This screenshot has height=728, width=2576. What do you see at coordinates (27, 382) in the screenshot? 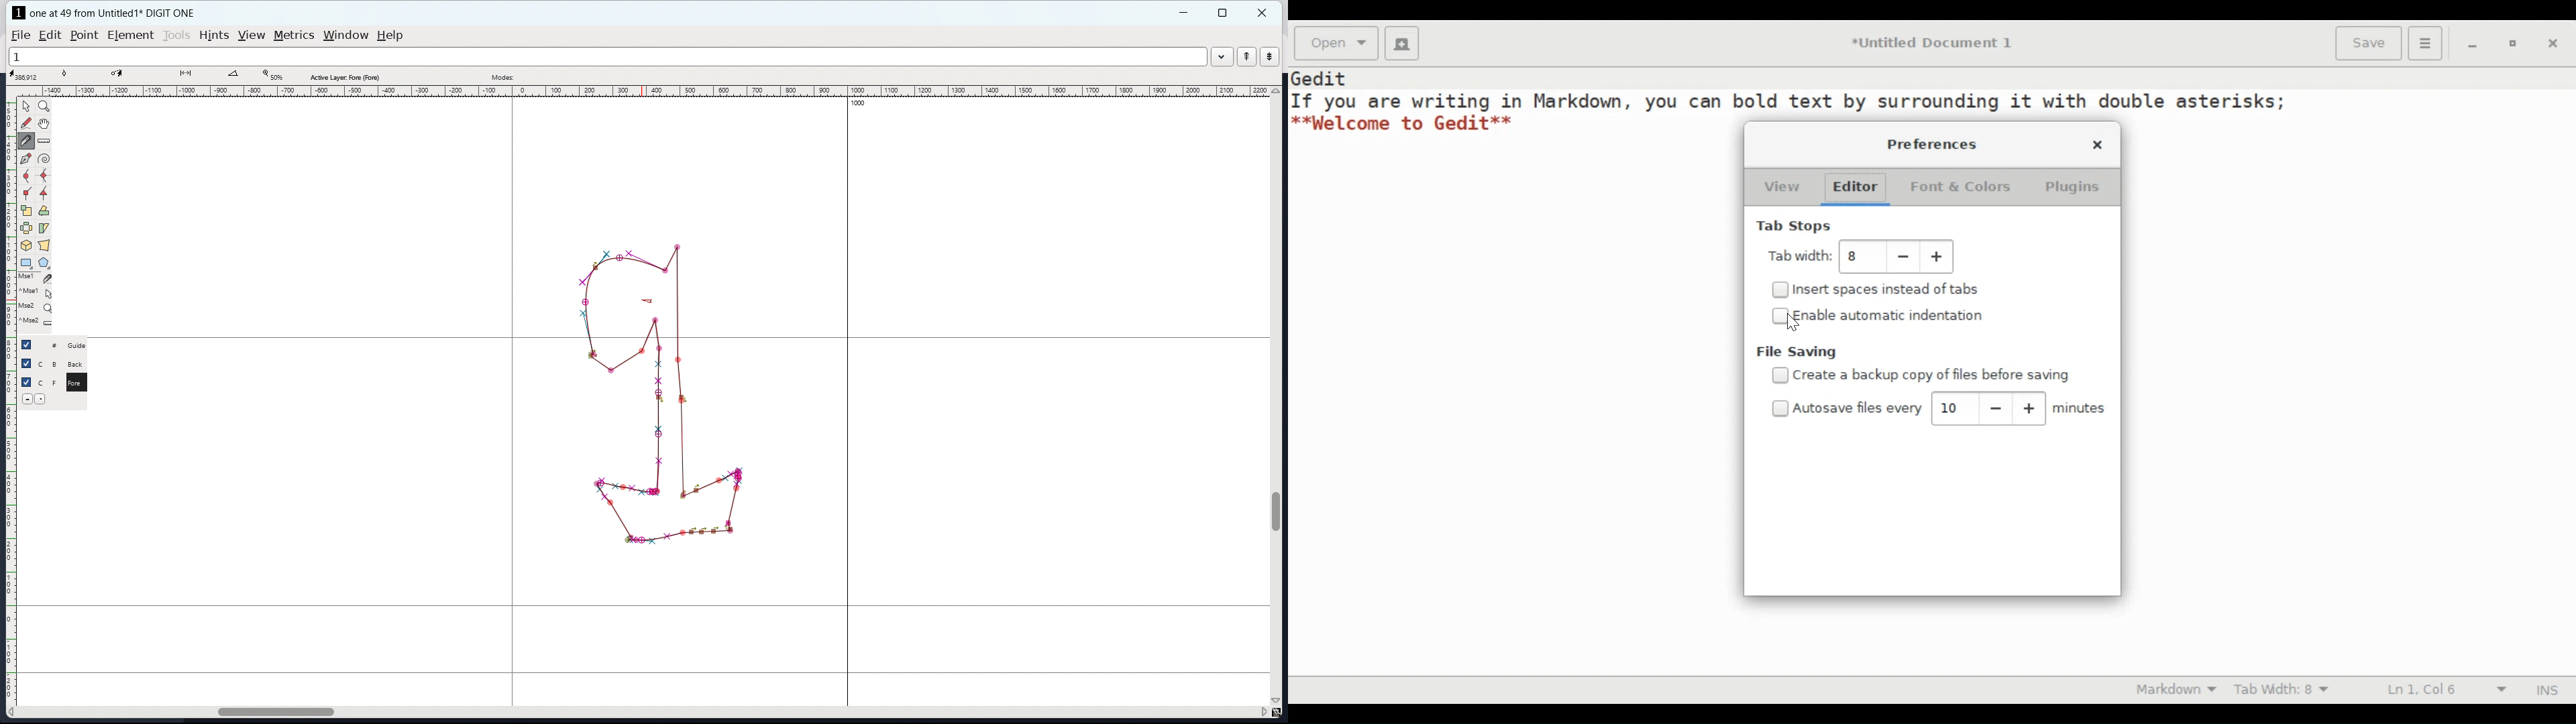
I see `is layer visible` at bounding box center [27, 382].